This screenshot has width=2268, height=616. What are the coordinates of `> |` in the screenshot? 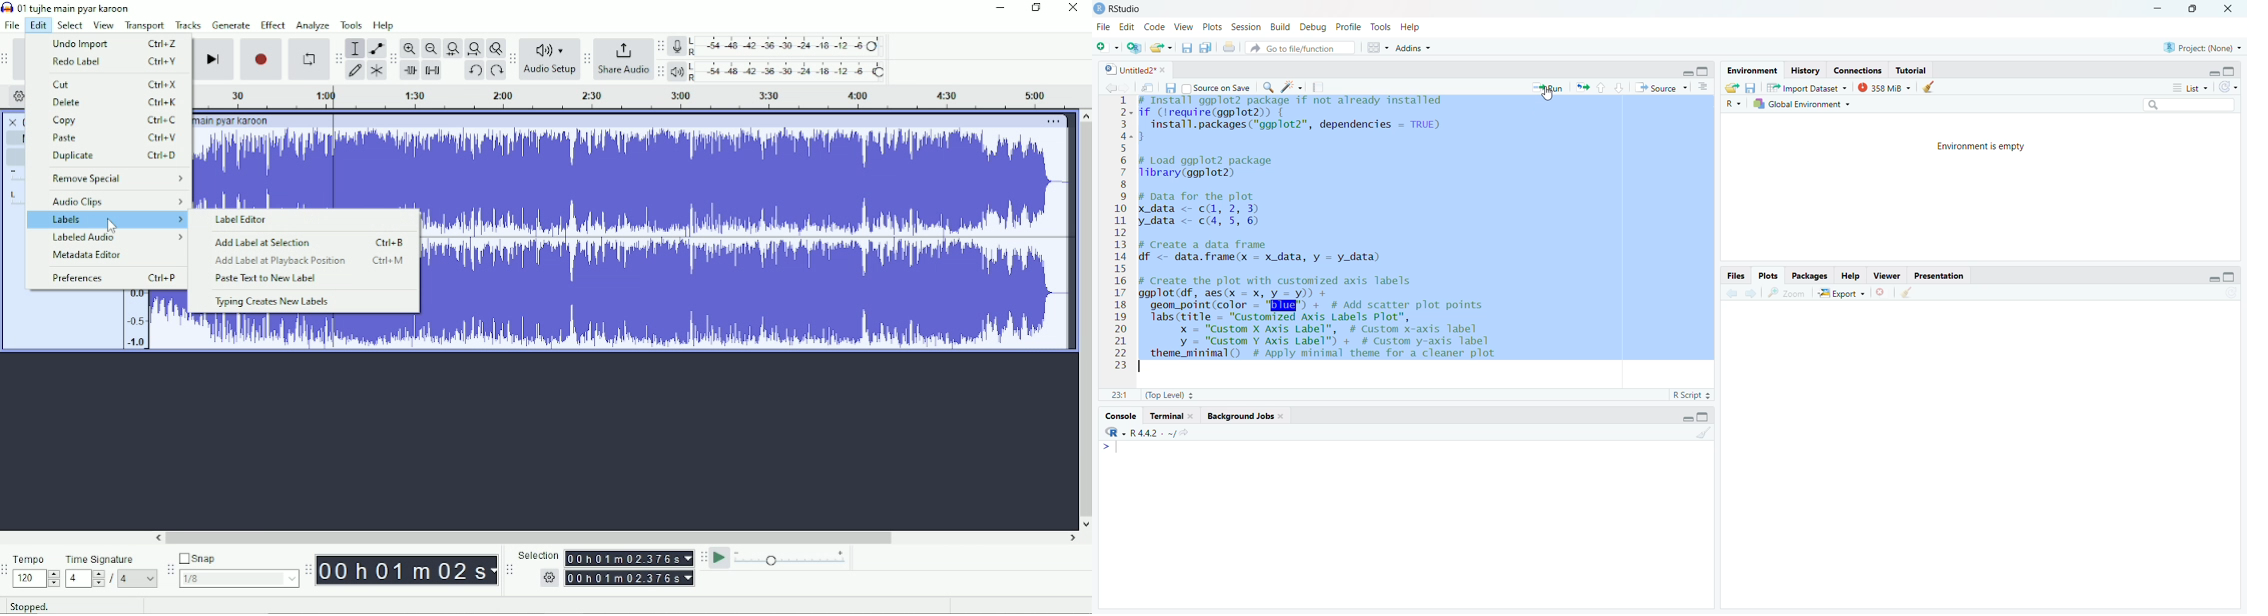 It's located at (1115, 448).